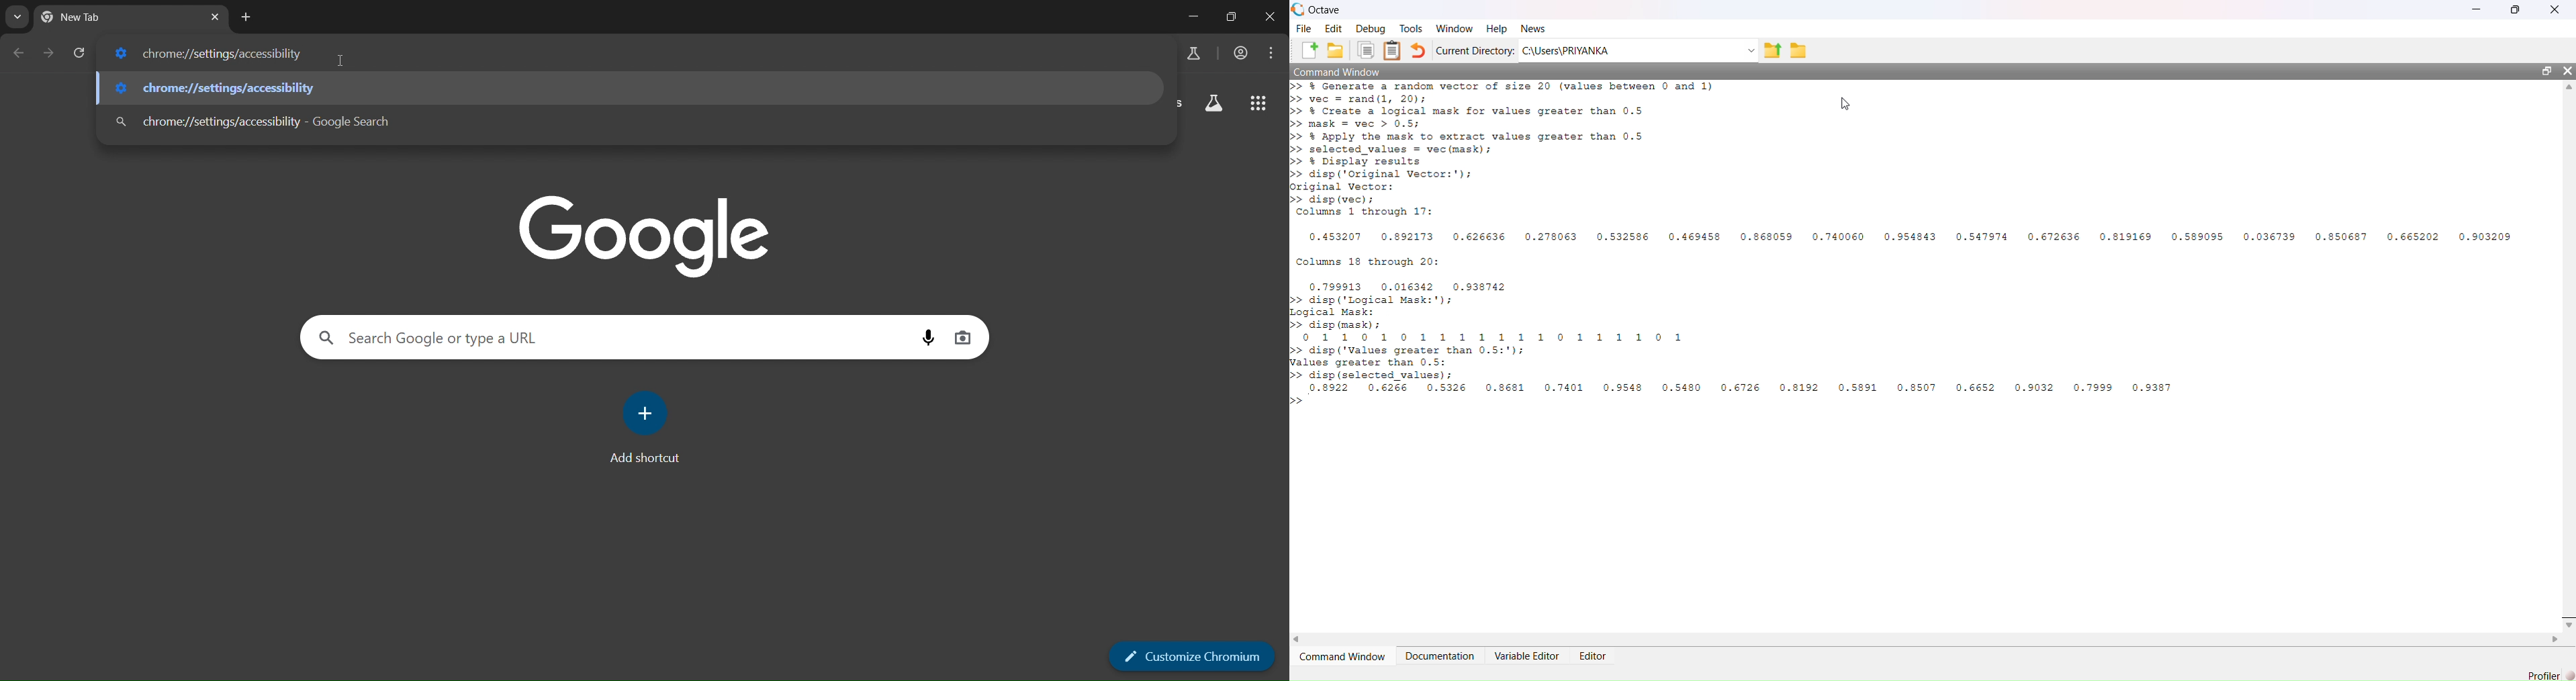 The image size is (2576, 700). What do you see at coordinates (614, 336) in the screenshot?
I see `search google or type a URL` at bounding box center [614, 336].